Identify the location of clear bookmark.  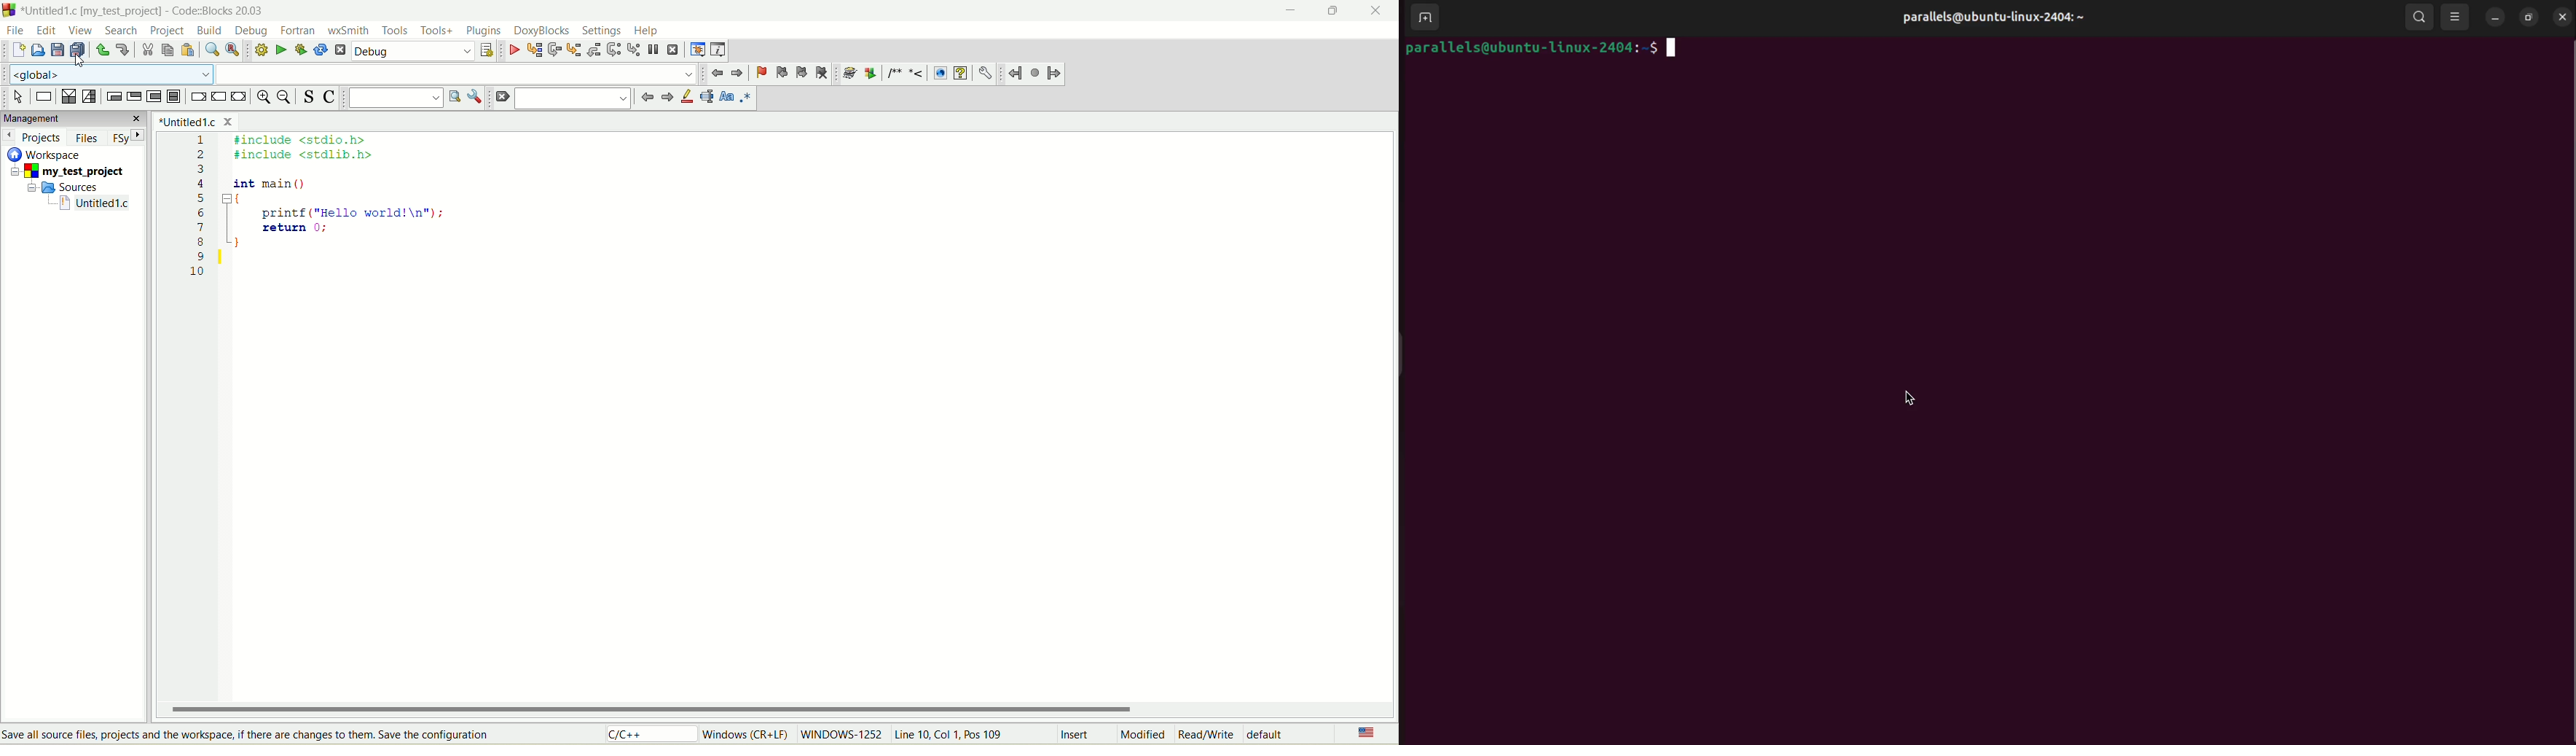
(823, 74).